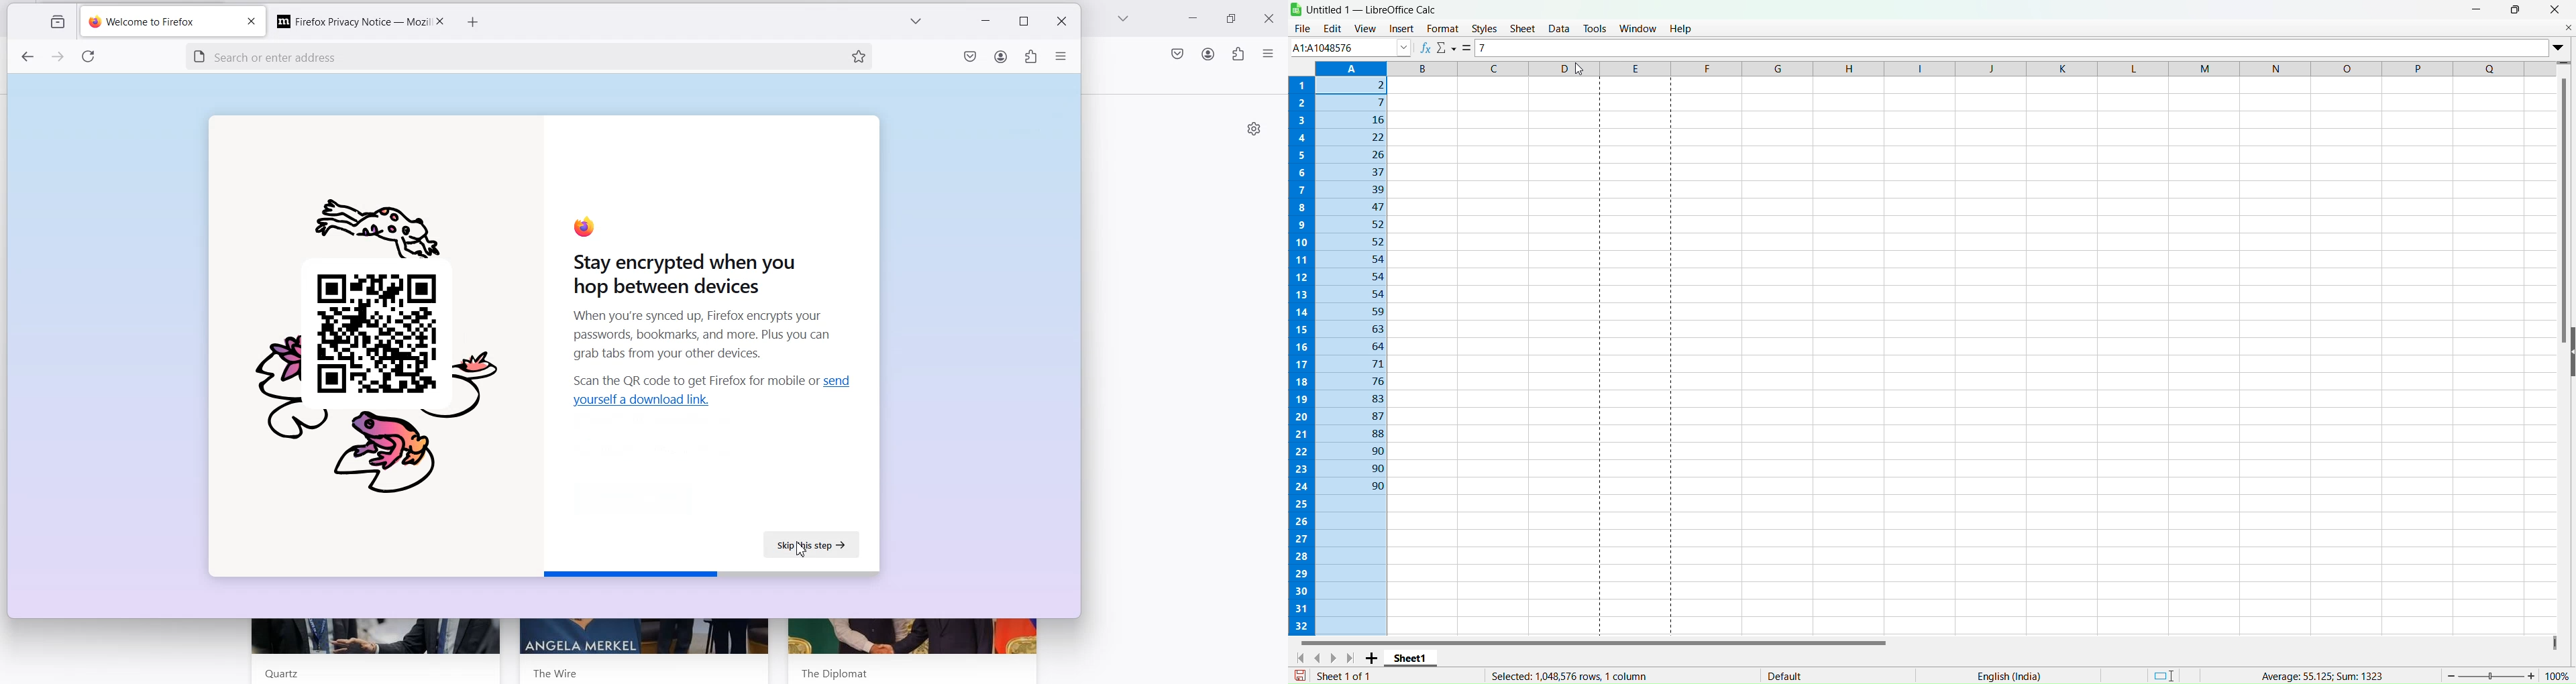  I want to click on Add, so click(1374, 658).